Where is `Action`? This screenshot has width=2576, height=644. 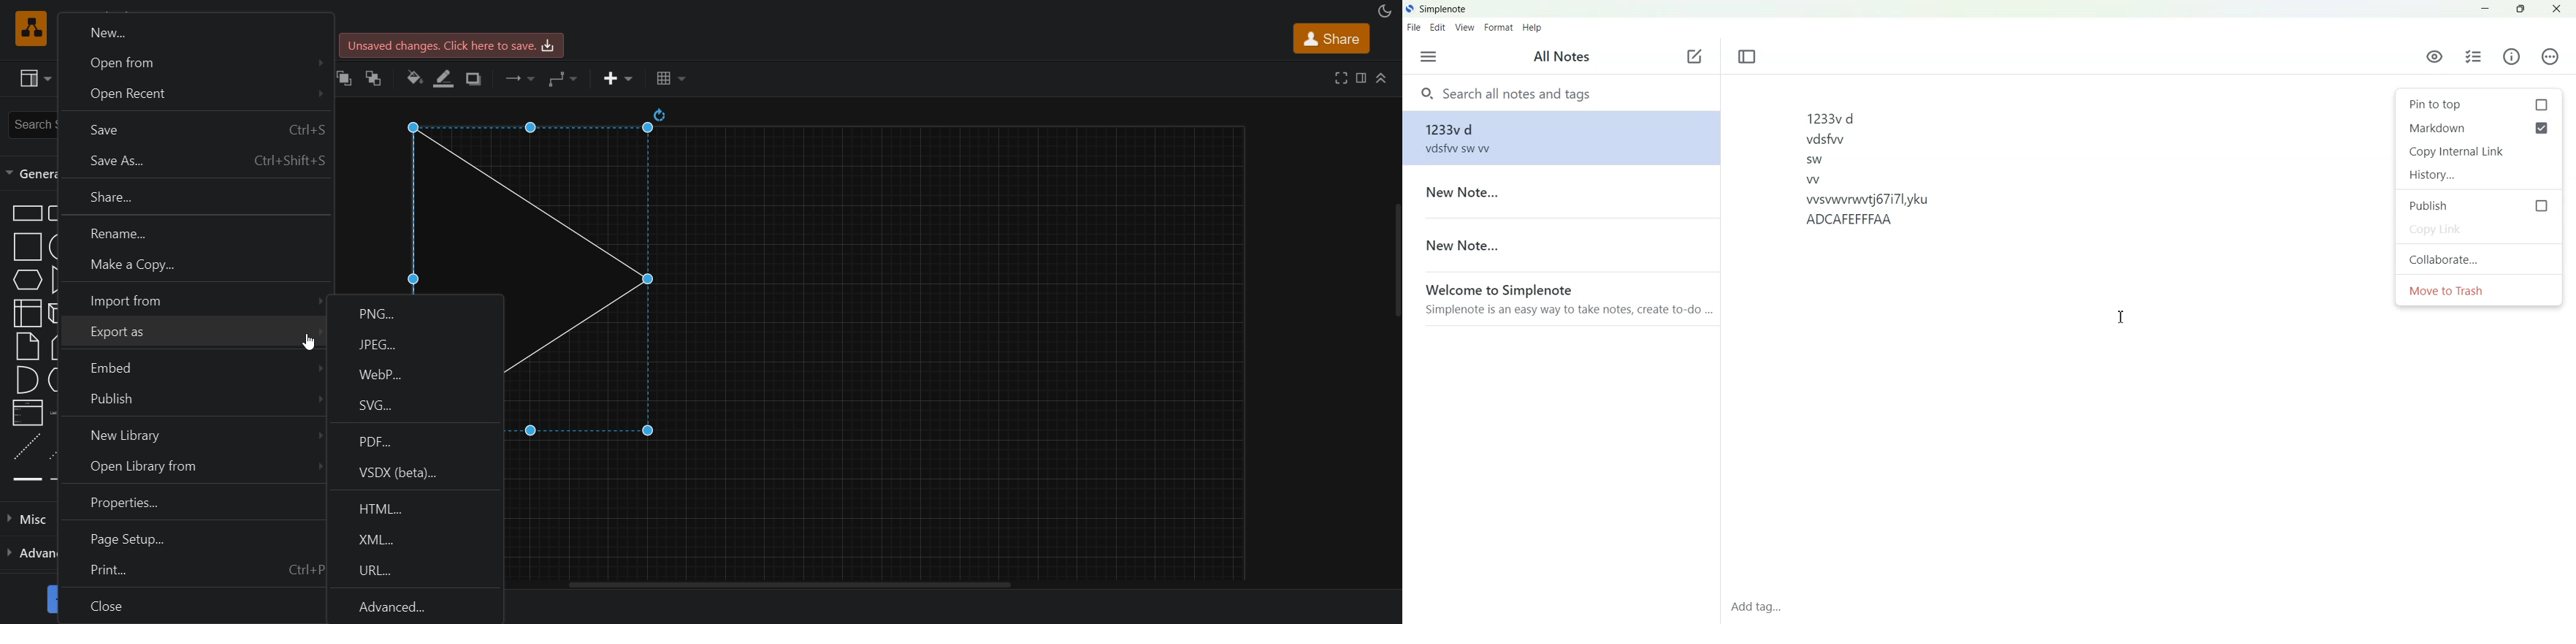
Action is located at coordinates (2550, 56).